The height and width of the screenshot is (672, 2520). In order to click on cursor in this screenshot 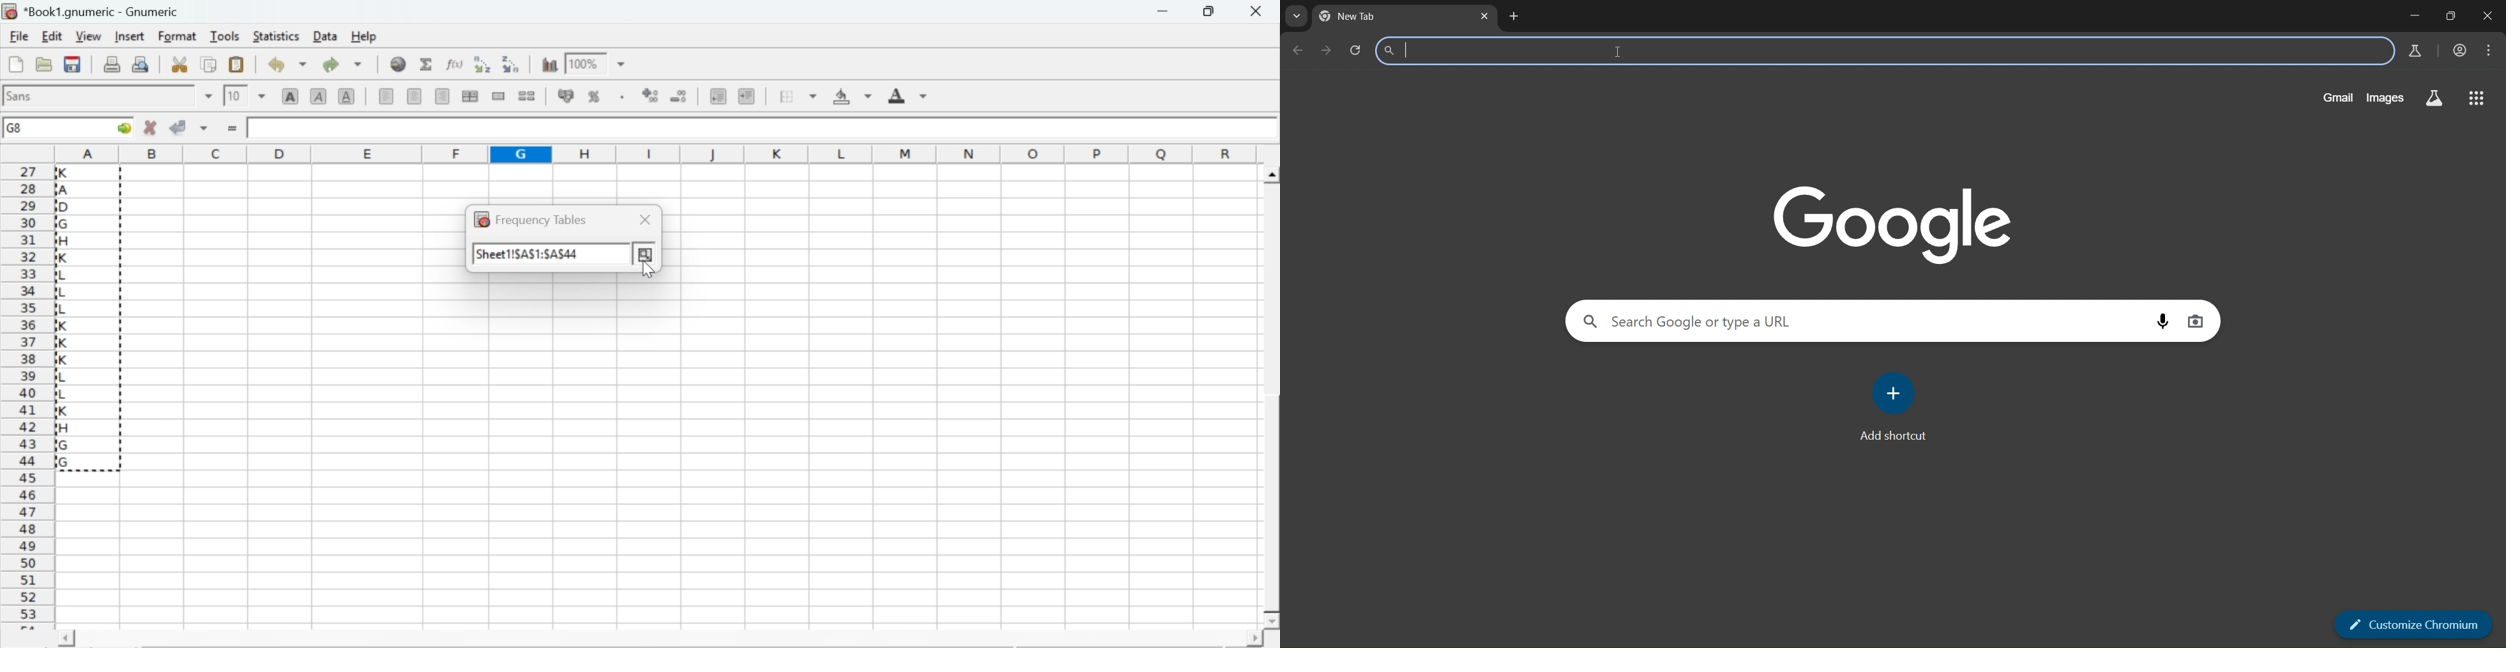, I will do `click(70, 172)`.